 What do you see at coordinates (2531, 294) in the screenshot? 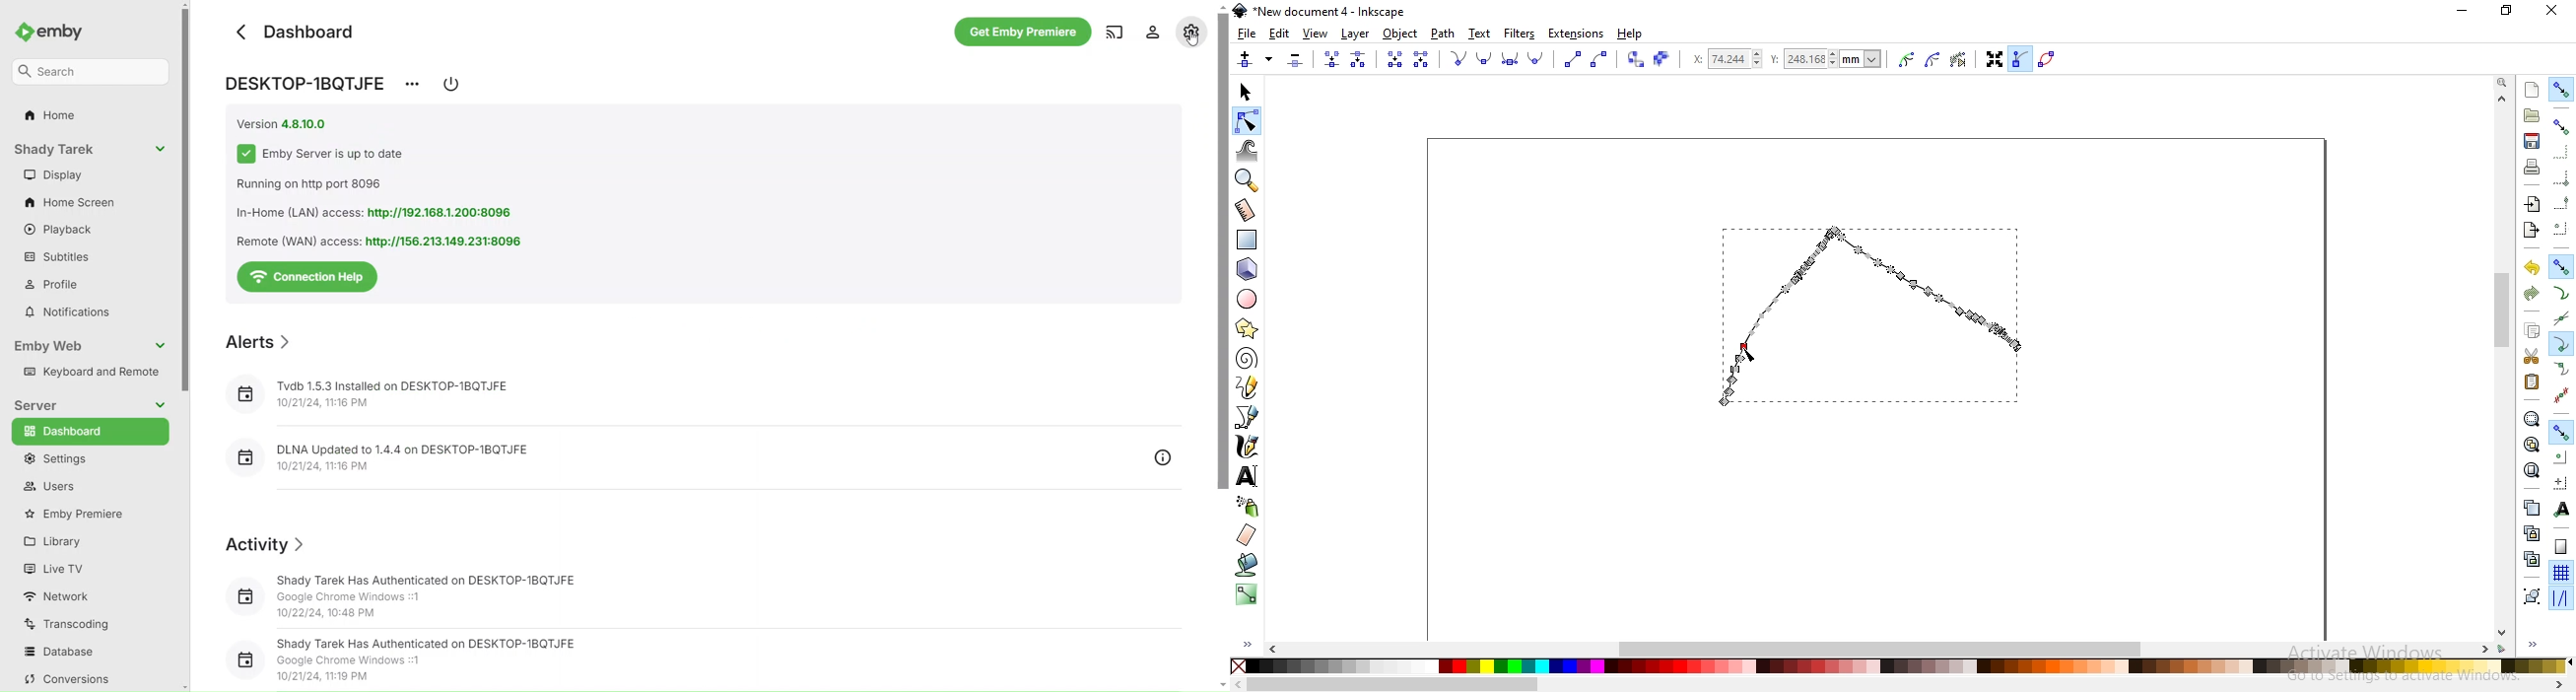
I see `redo` at bounding box center [2531, 294].